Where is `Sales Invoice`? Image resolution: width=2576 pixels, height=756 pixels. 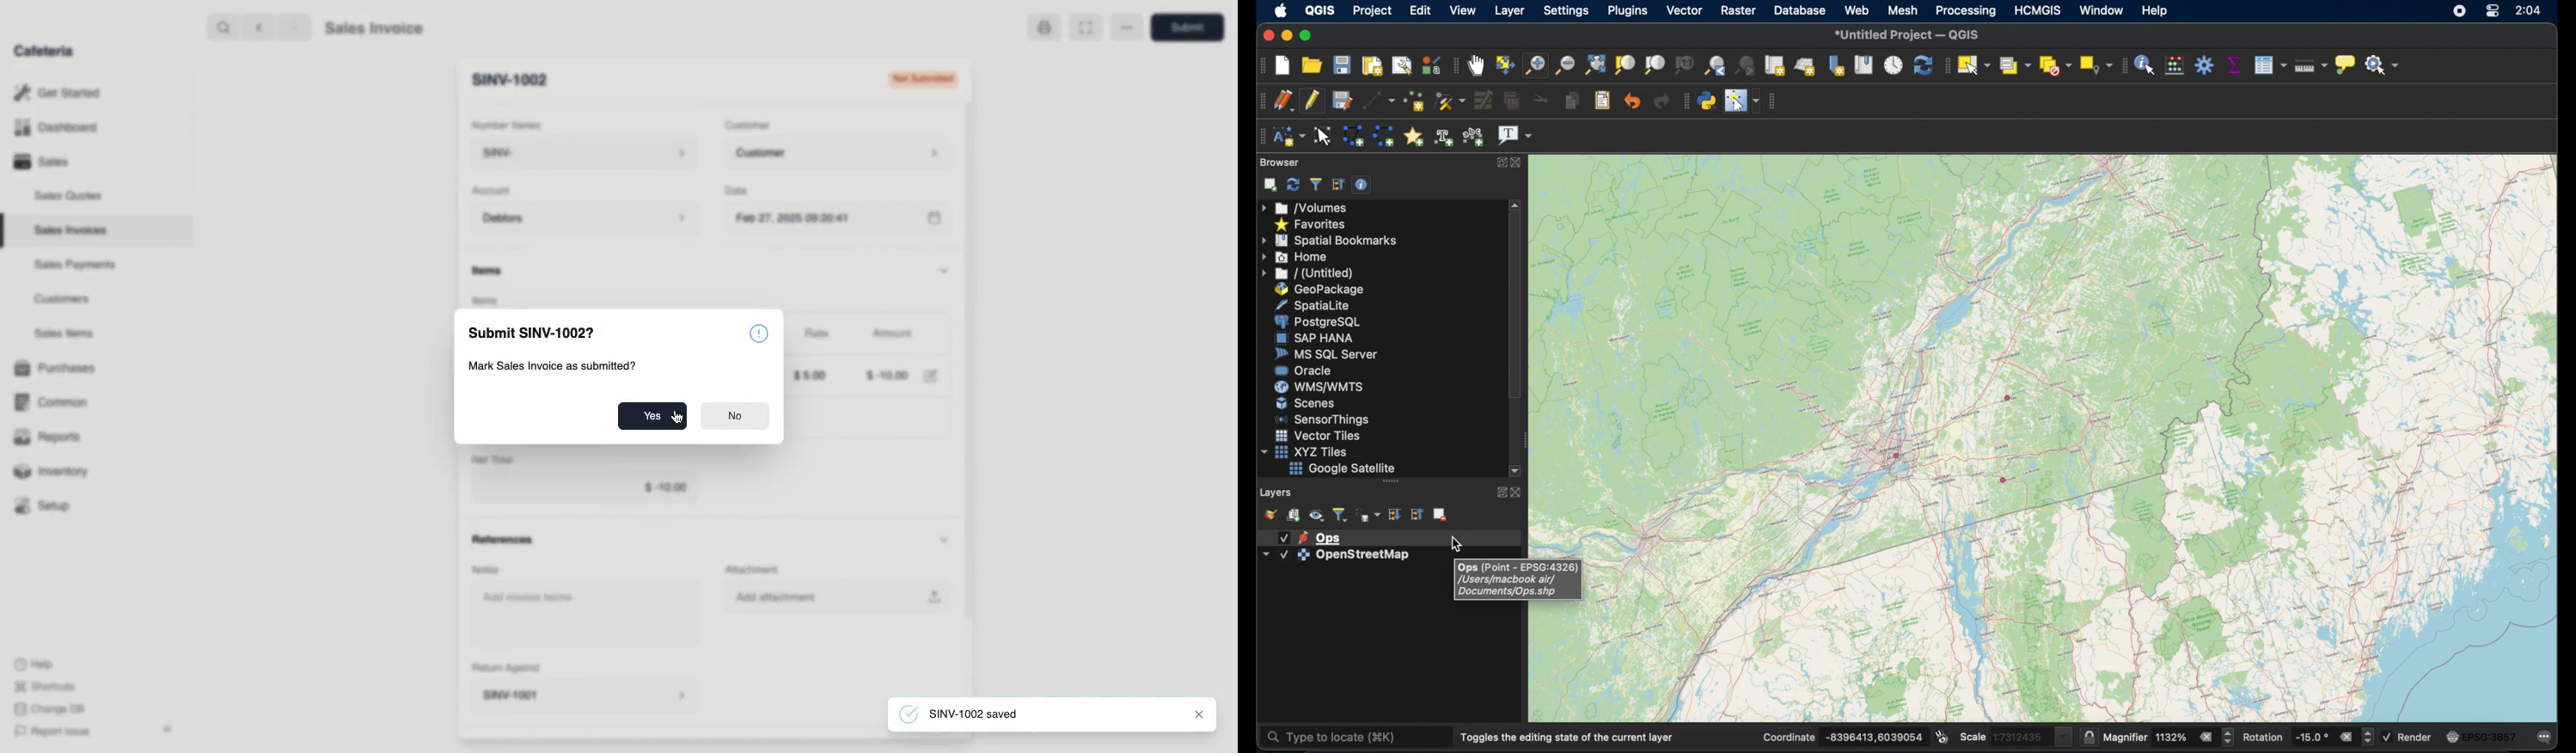 Sales Invoice is located at coordinates (374, 28).